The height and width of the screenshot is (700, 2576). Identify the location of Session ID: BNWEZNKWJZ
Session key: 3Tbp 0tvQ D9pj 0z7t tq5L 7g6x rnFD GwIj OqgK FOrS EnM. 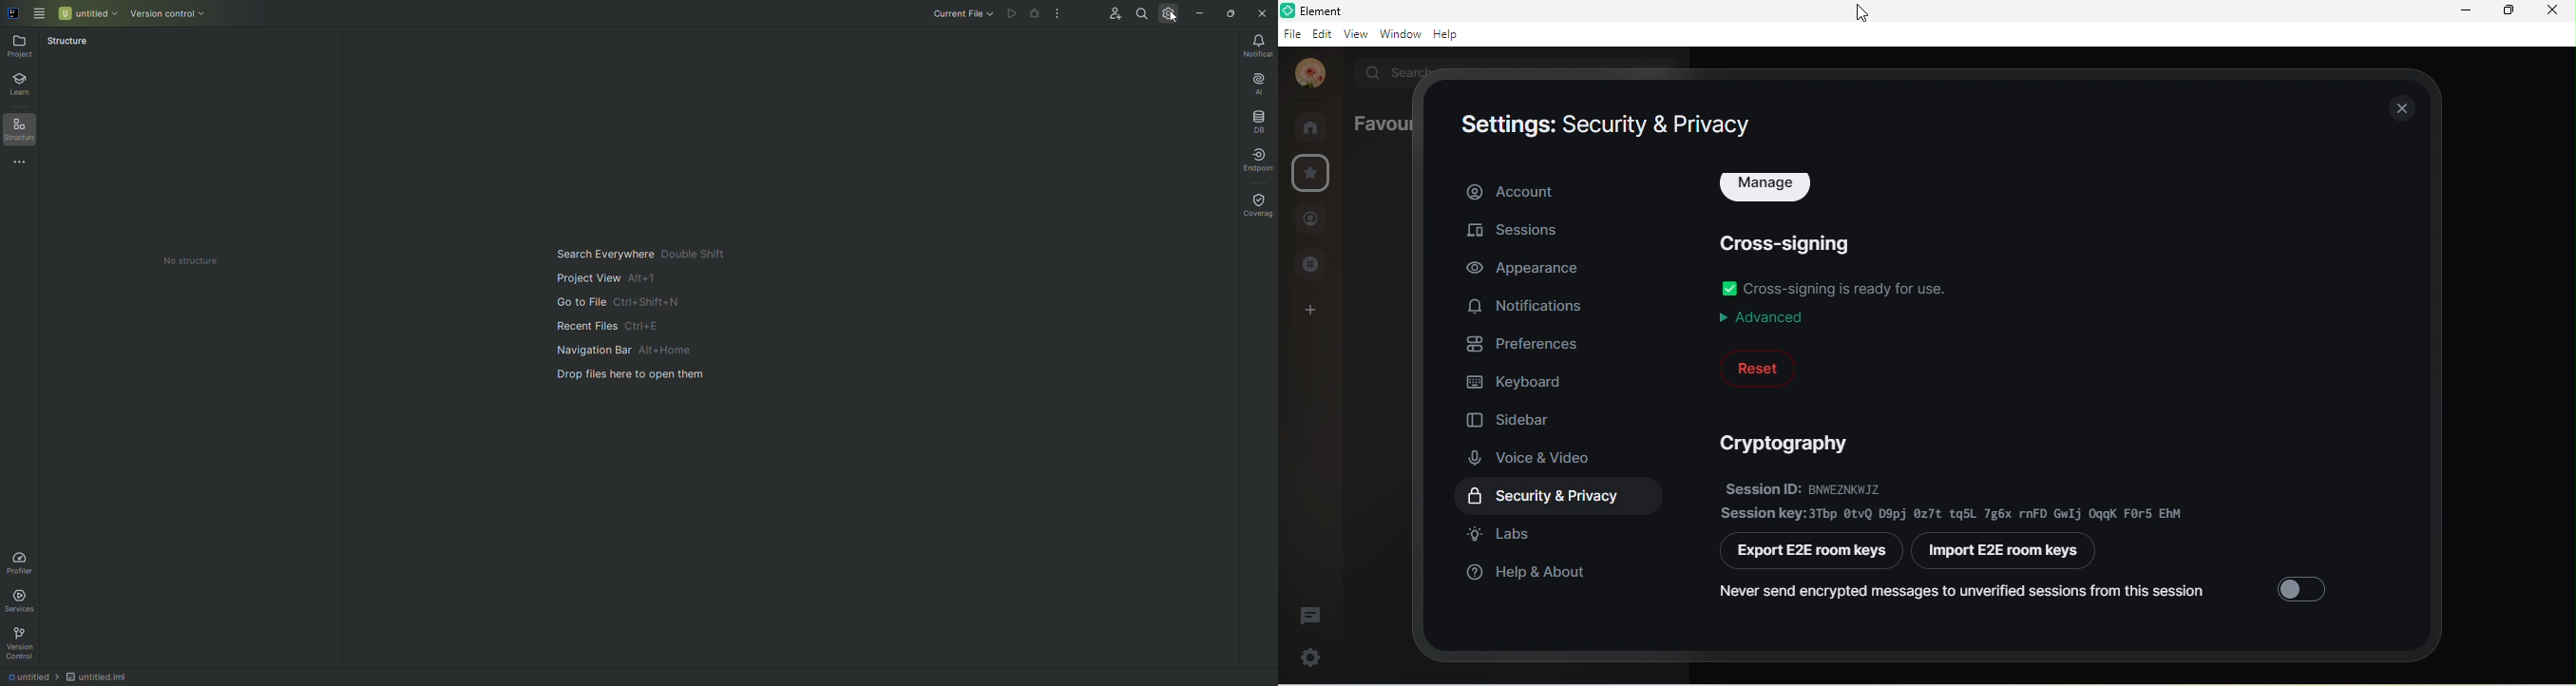
(1956, 502).